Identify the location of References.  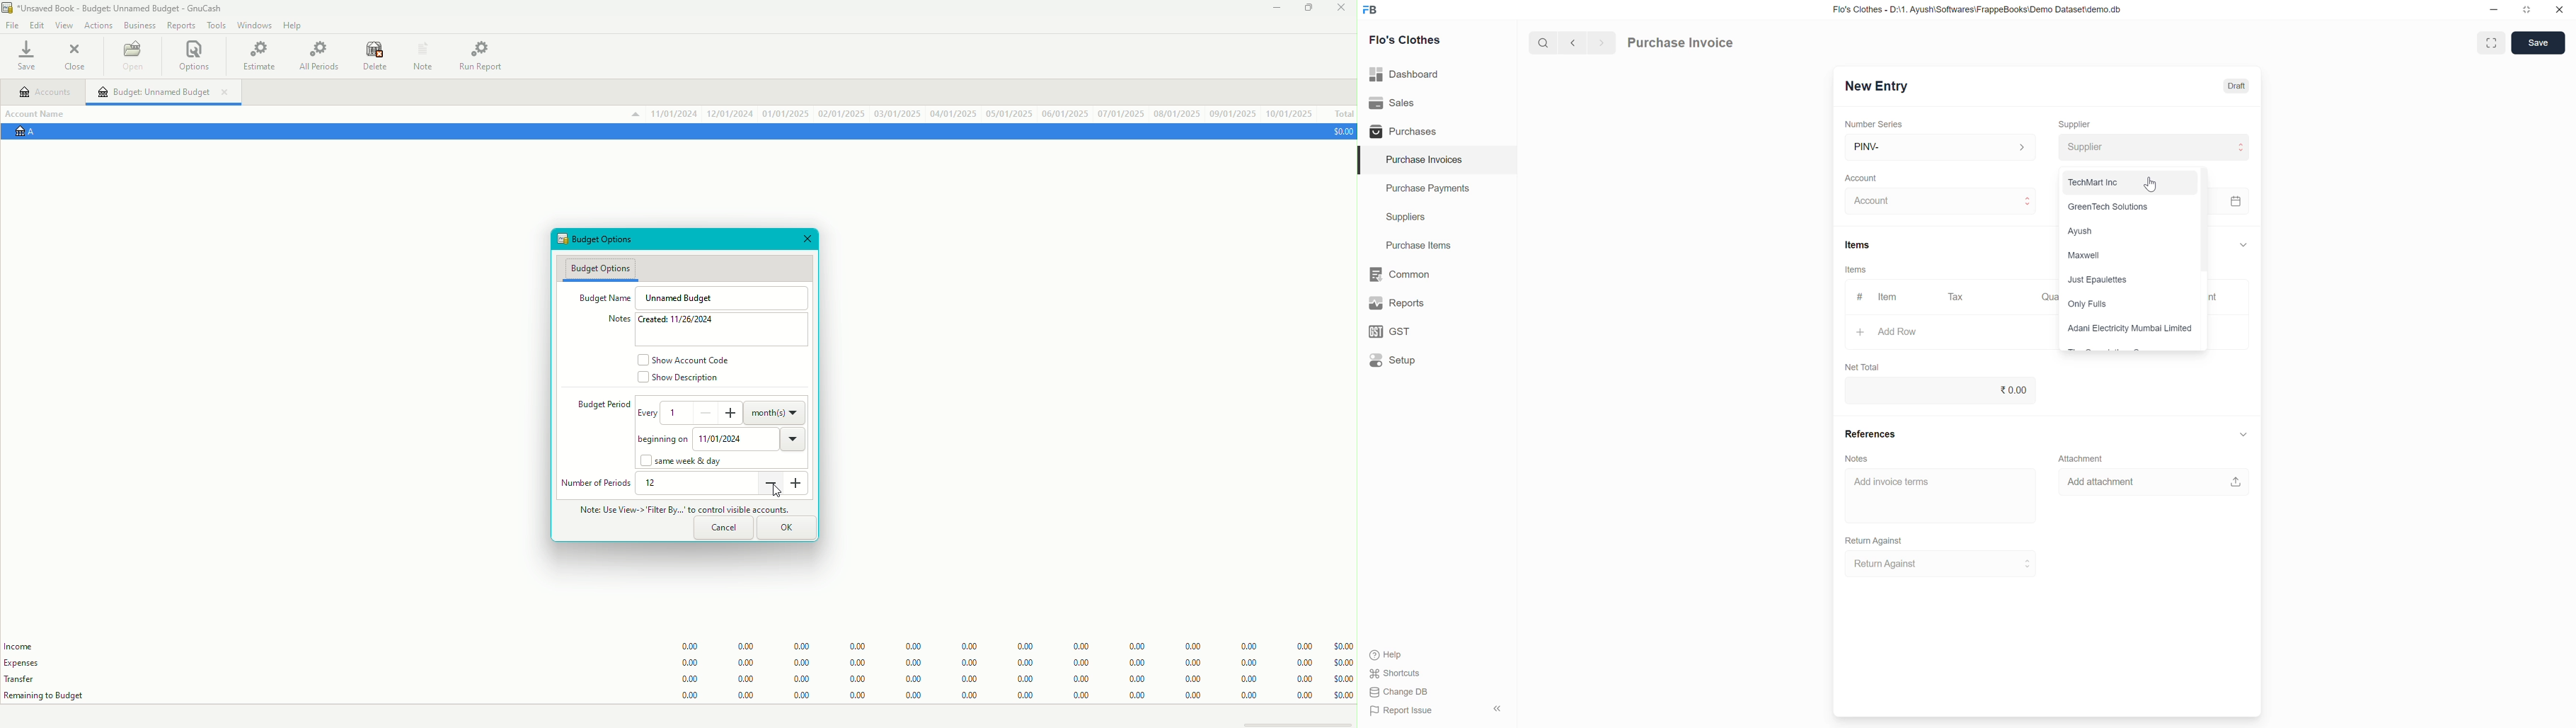
(1871, 434).